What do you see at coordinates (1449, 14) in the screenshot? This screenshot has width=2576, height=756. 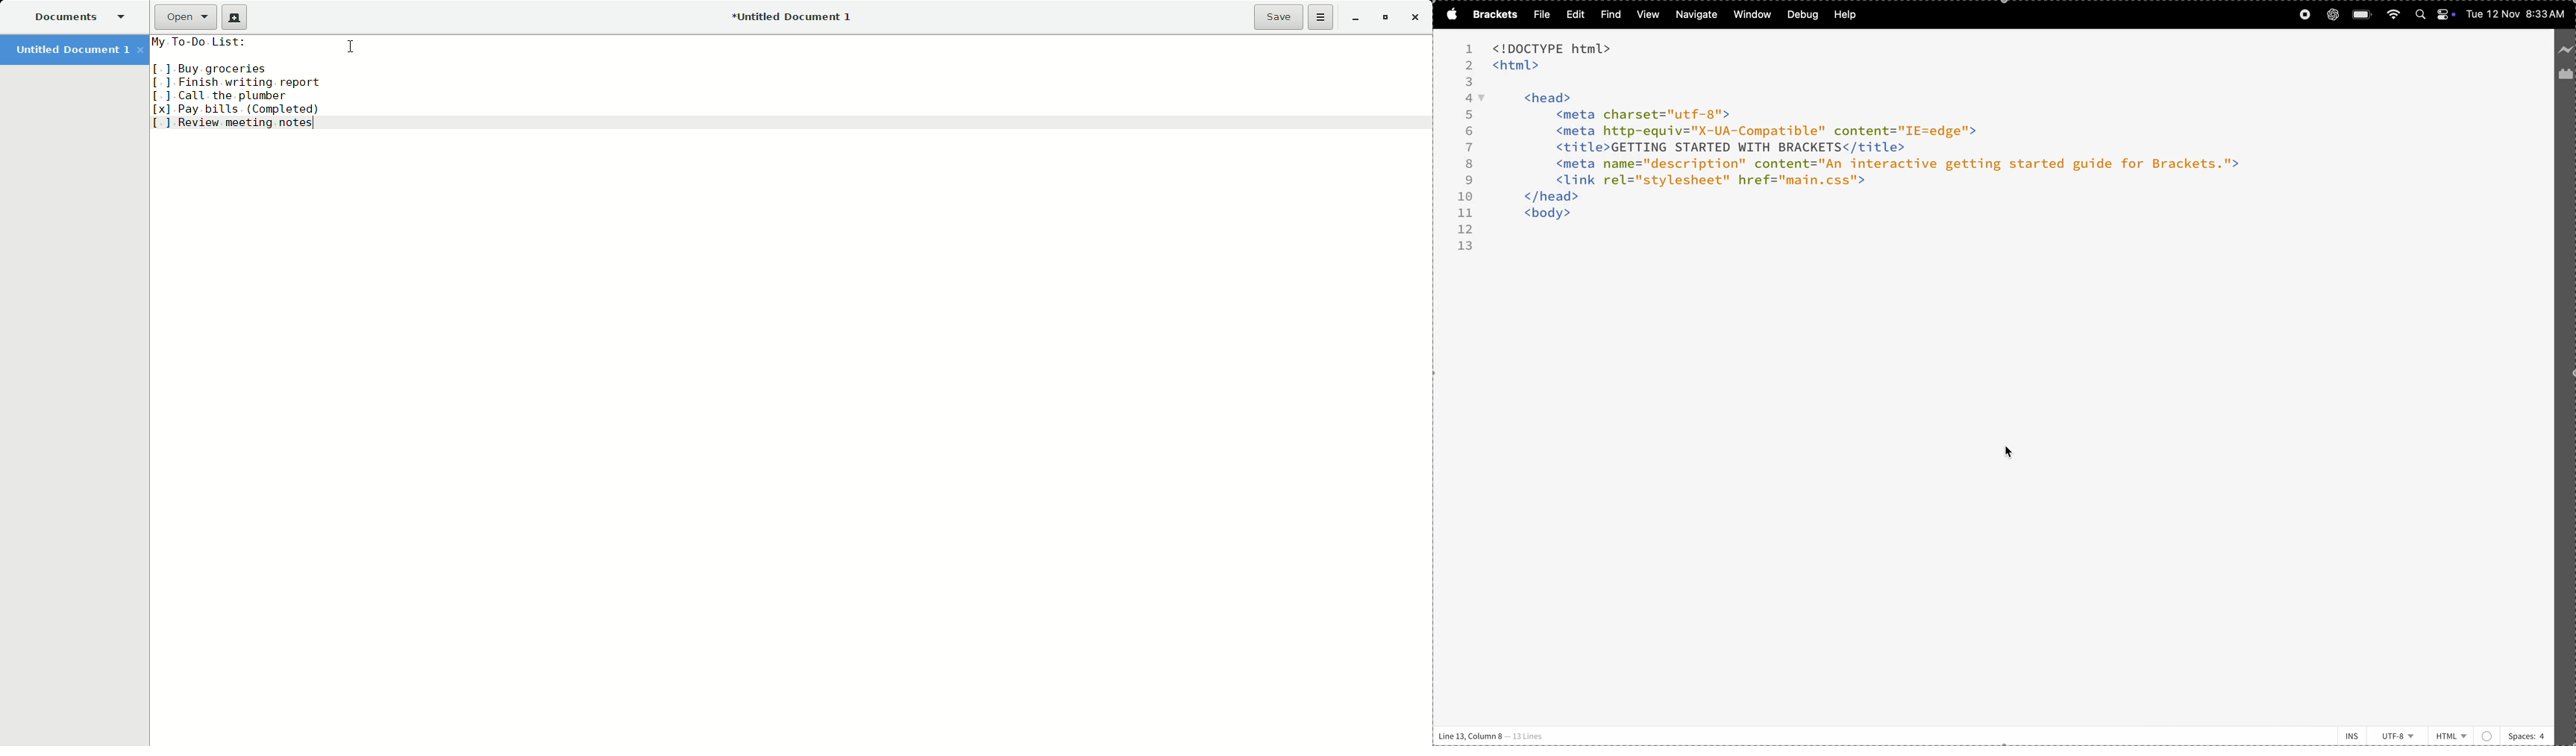 I see `apple menu` at bounding box center [1449, 14].